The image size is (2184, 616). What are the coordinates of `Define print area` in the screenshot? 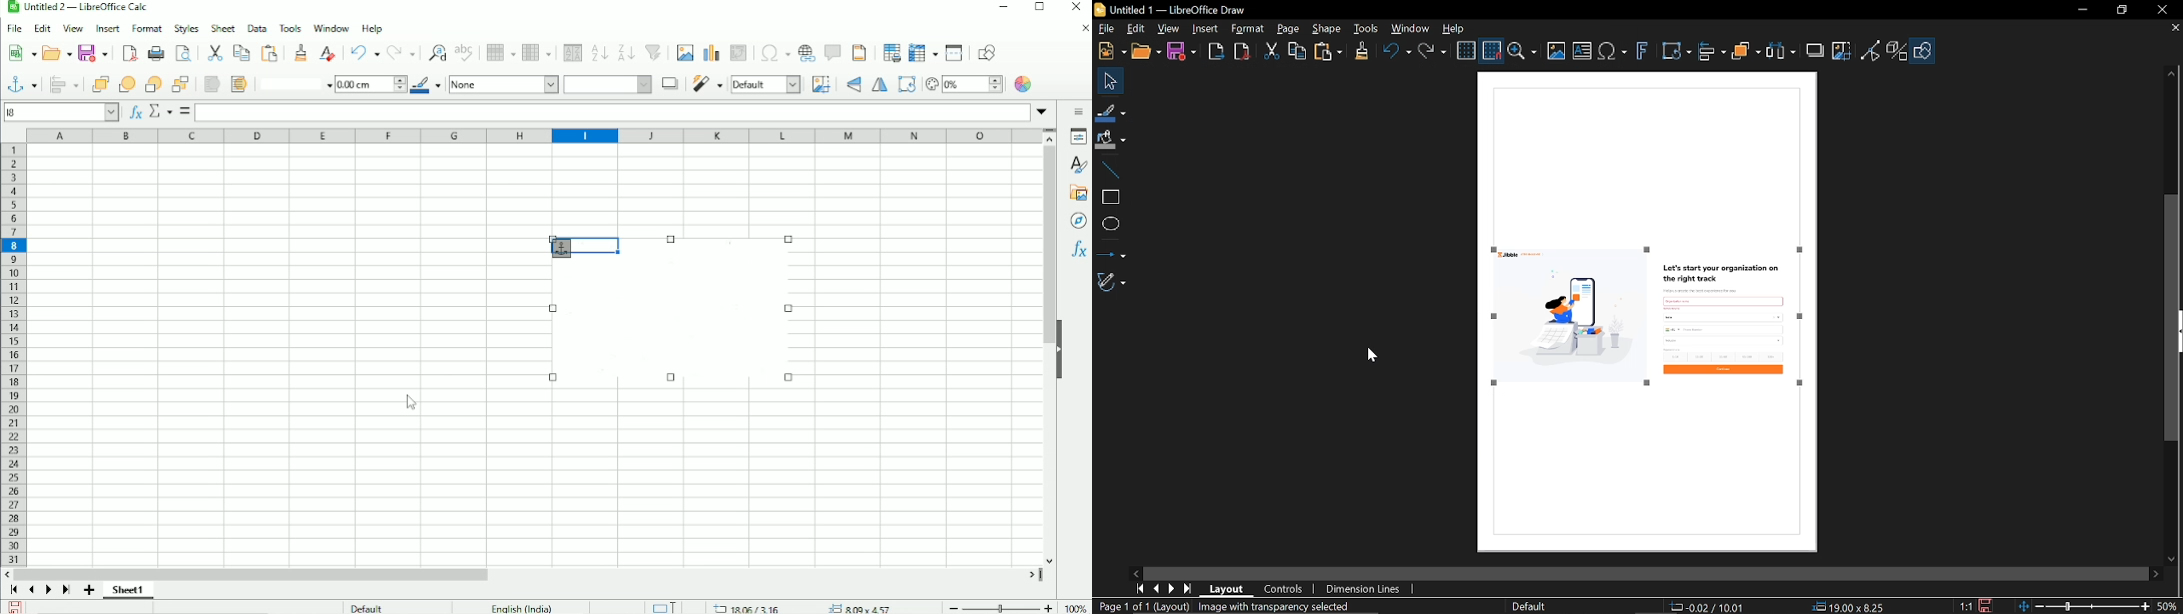 It's located at (892, 51).